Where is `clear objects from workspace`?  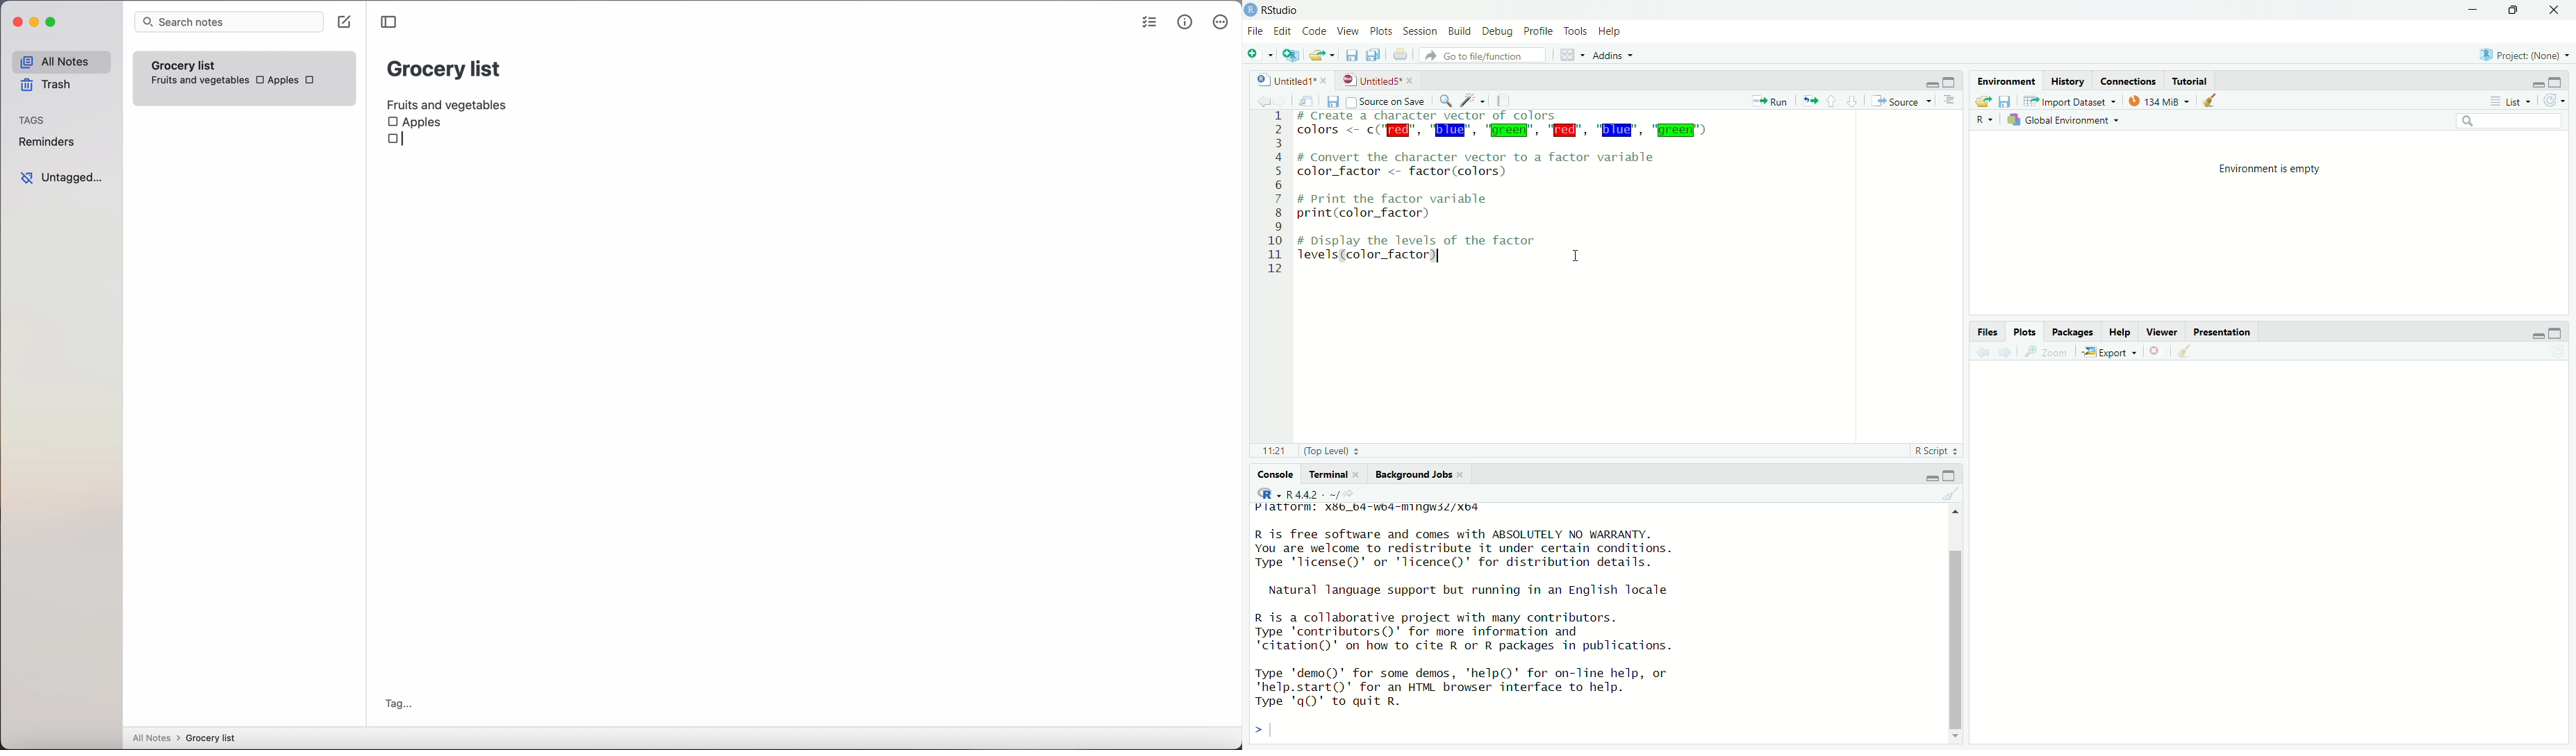
clear objects from workspace is located at coordinates (2207, 101).